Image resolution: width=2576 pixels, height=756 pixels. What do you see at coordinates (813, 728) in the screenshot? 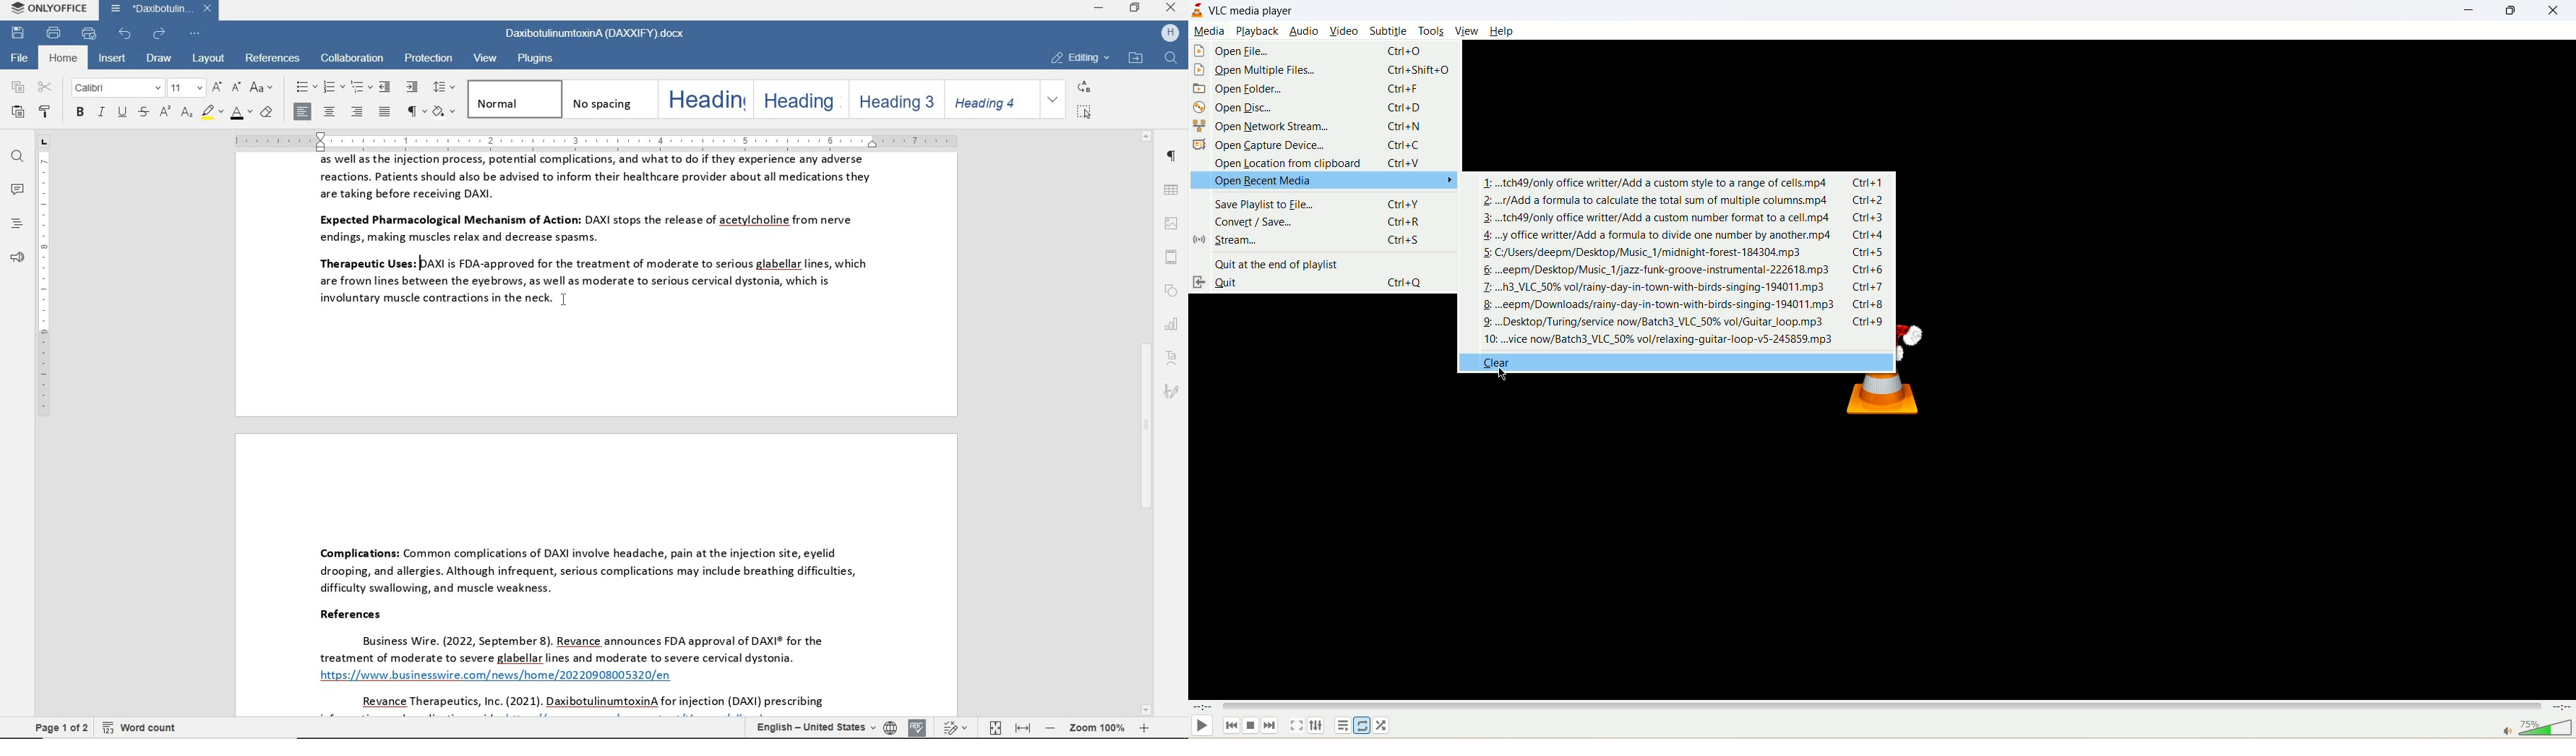
I see `text language` at bounding box center [813, 728].